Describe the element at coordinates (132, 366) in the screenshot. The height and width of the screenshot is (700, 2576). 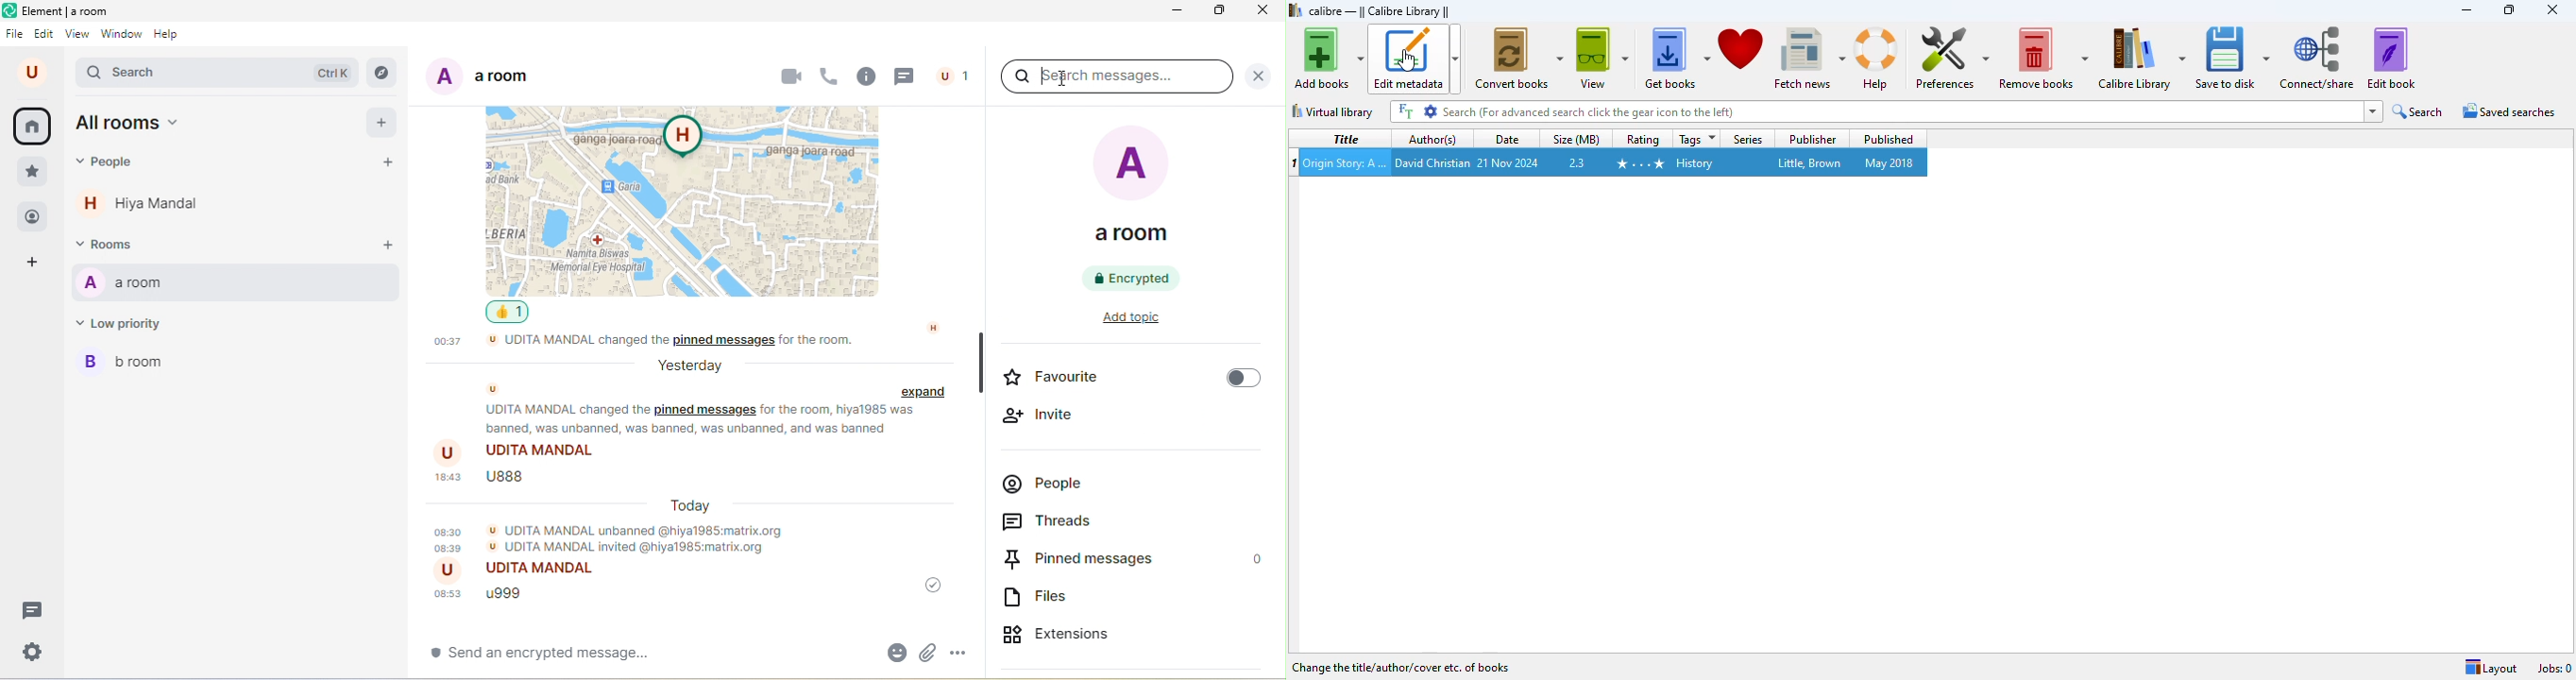
I see `b room` at that location.